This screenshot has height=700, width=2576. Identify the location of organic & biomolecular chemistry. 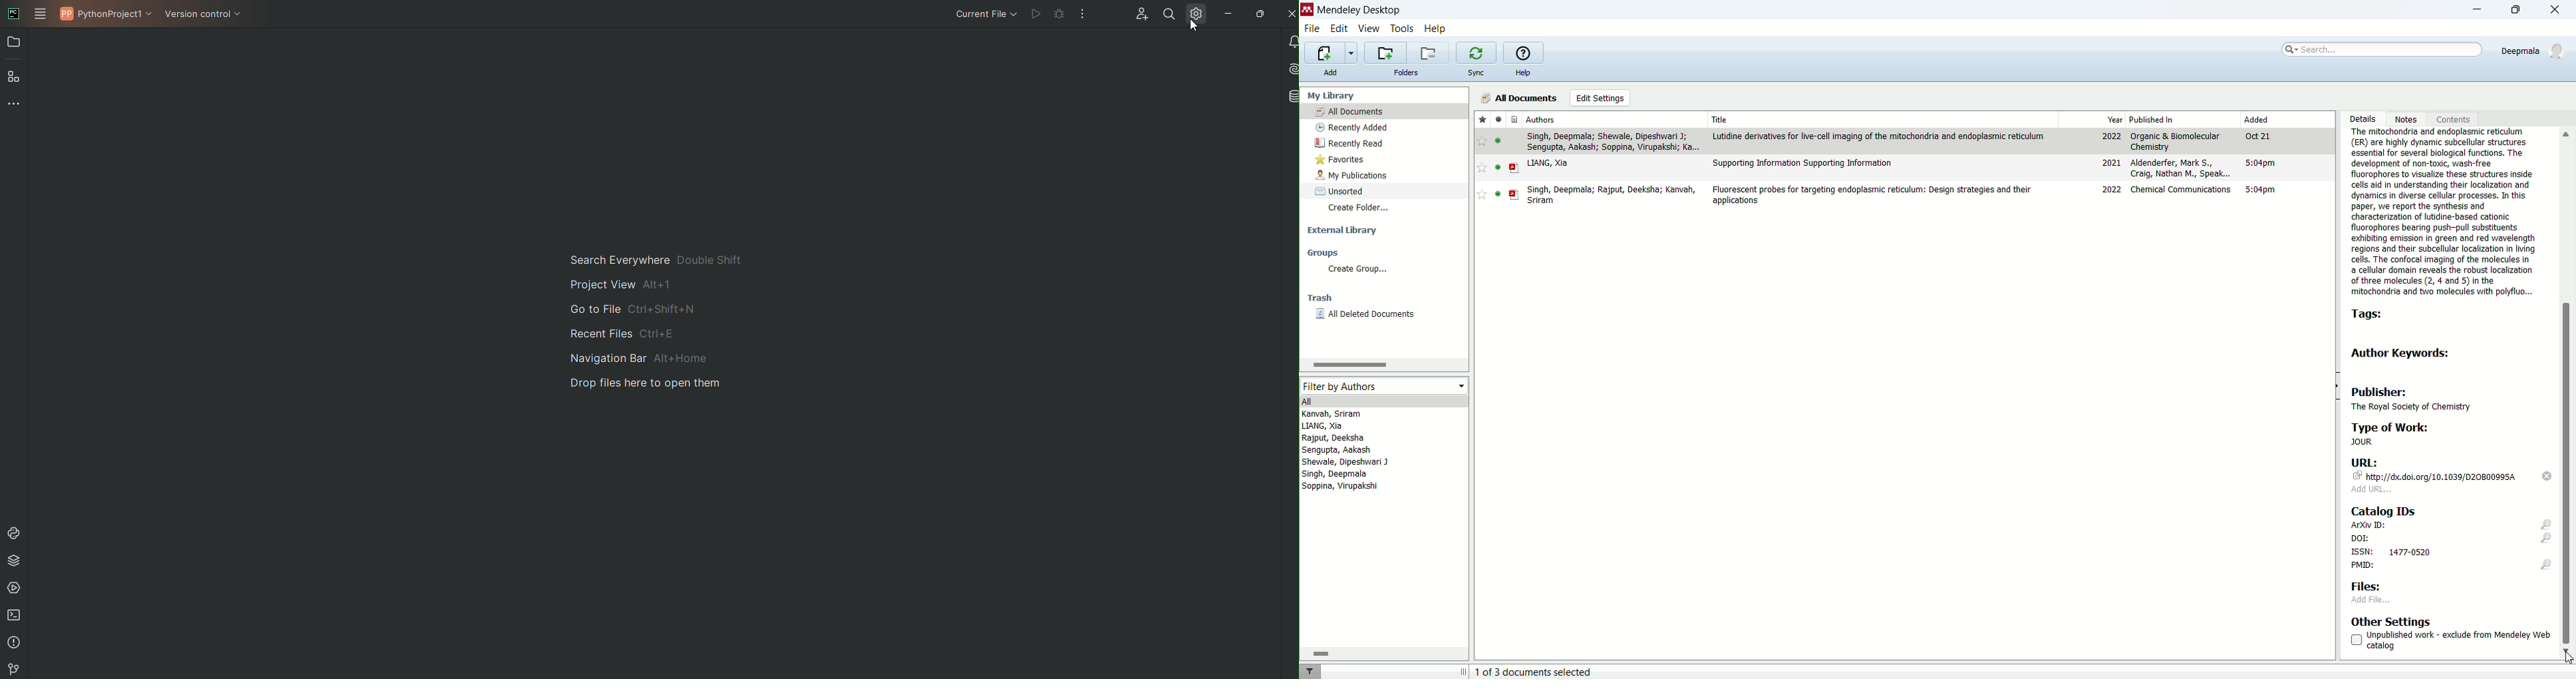
(2175, 142).